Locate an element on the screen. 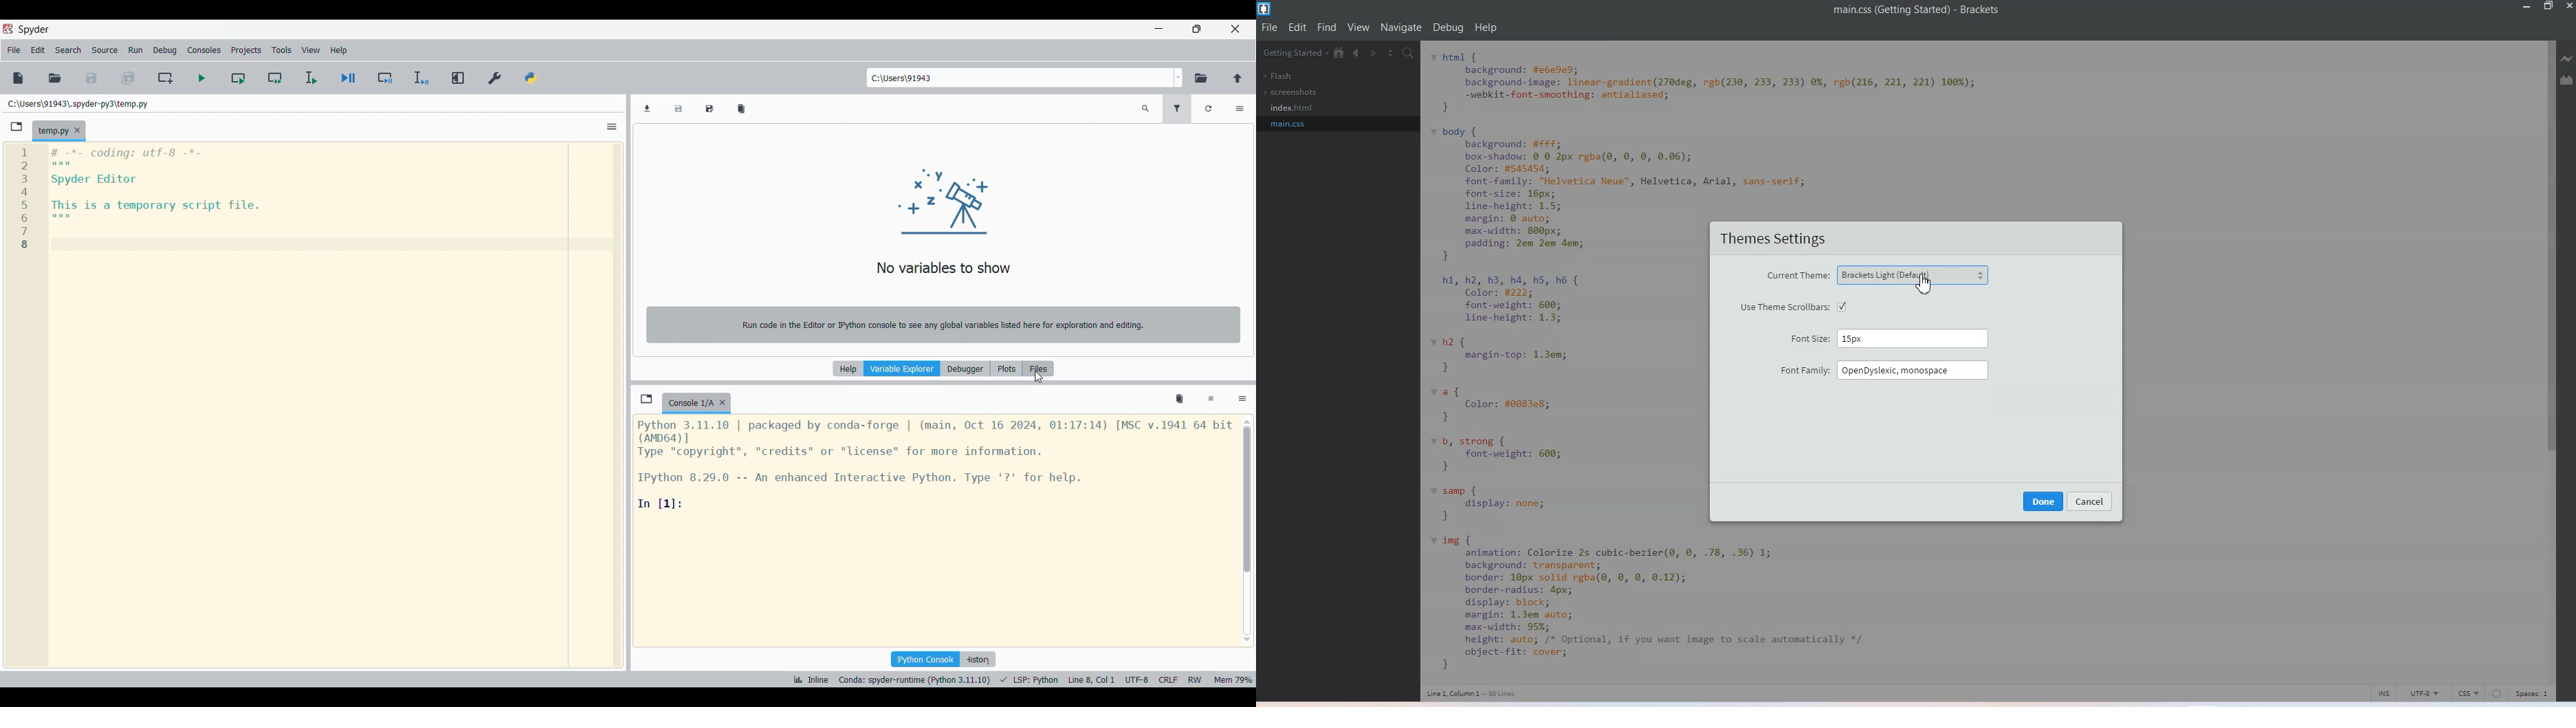  Help is located at coordinates (848, 369).